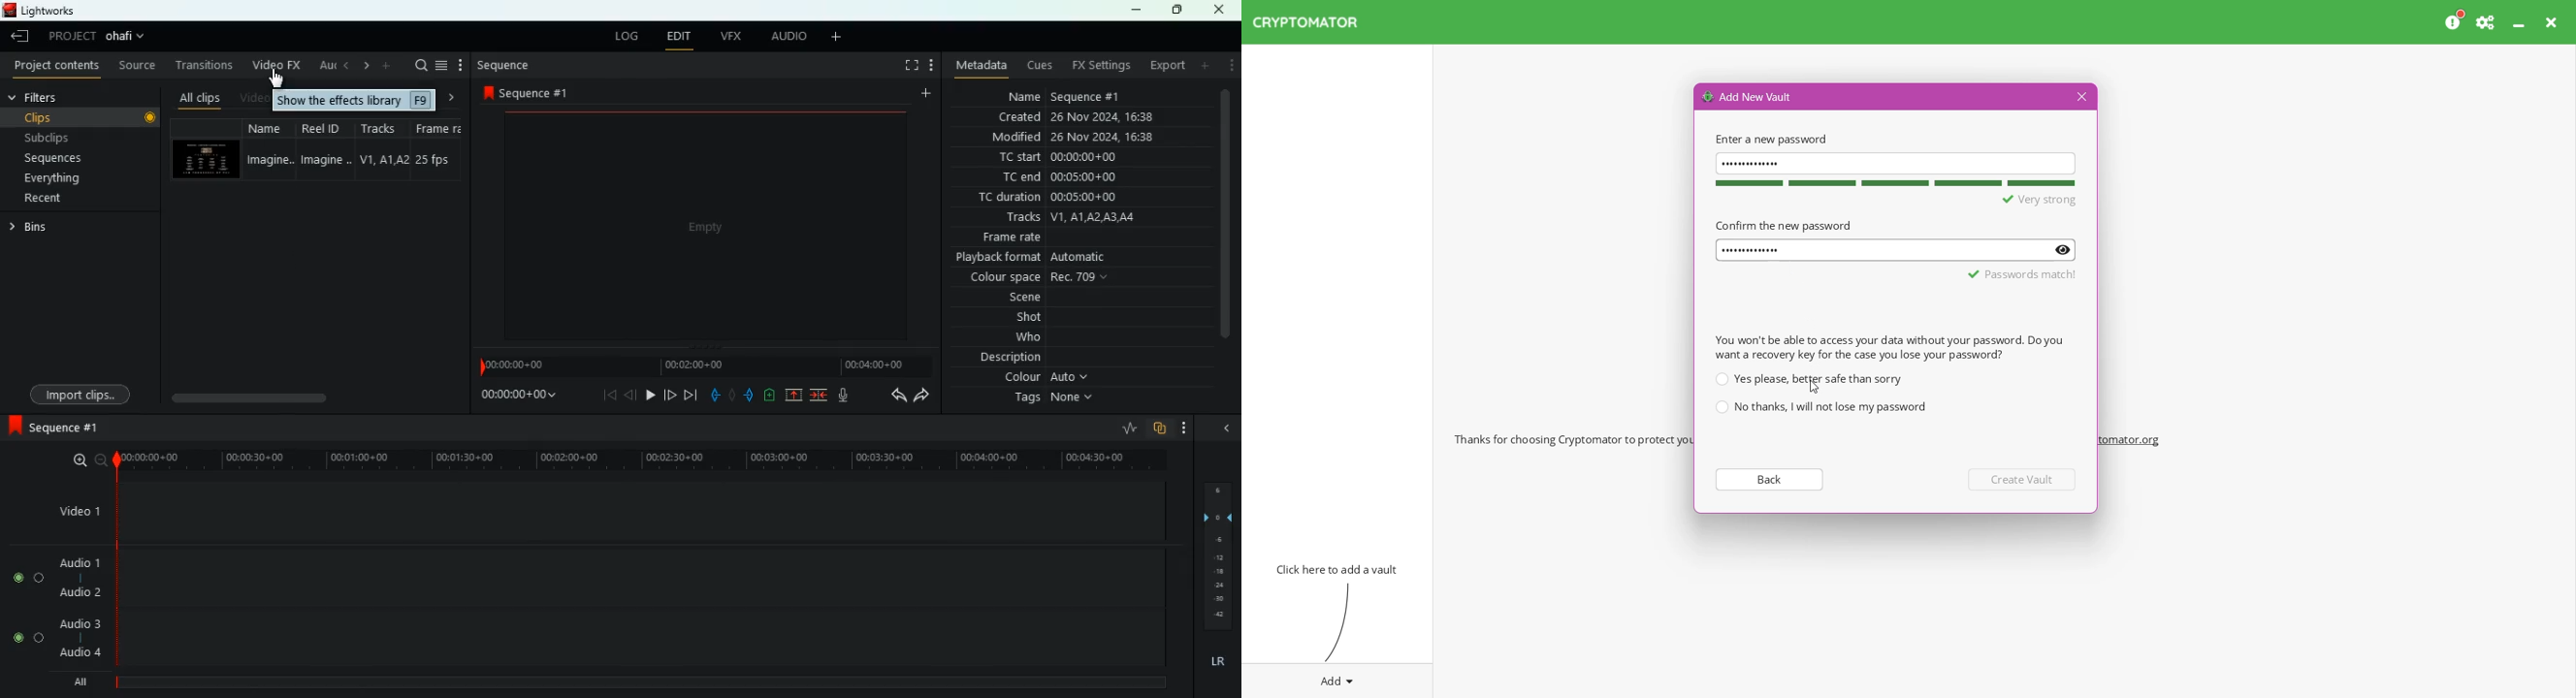  Describe the element at coordinates (367, 67) in the screenshot. I see `right` at that location.